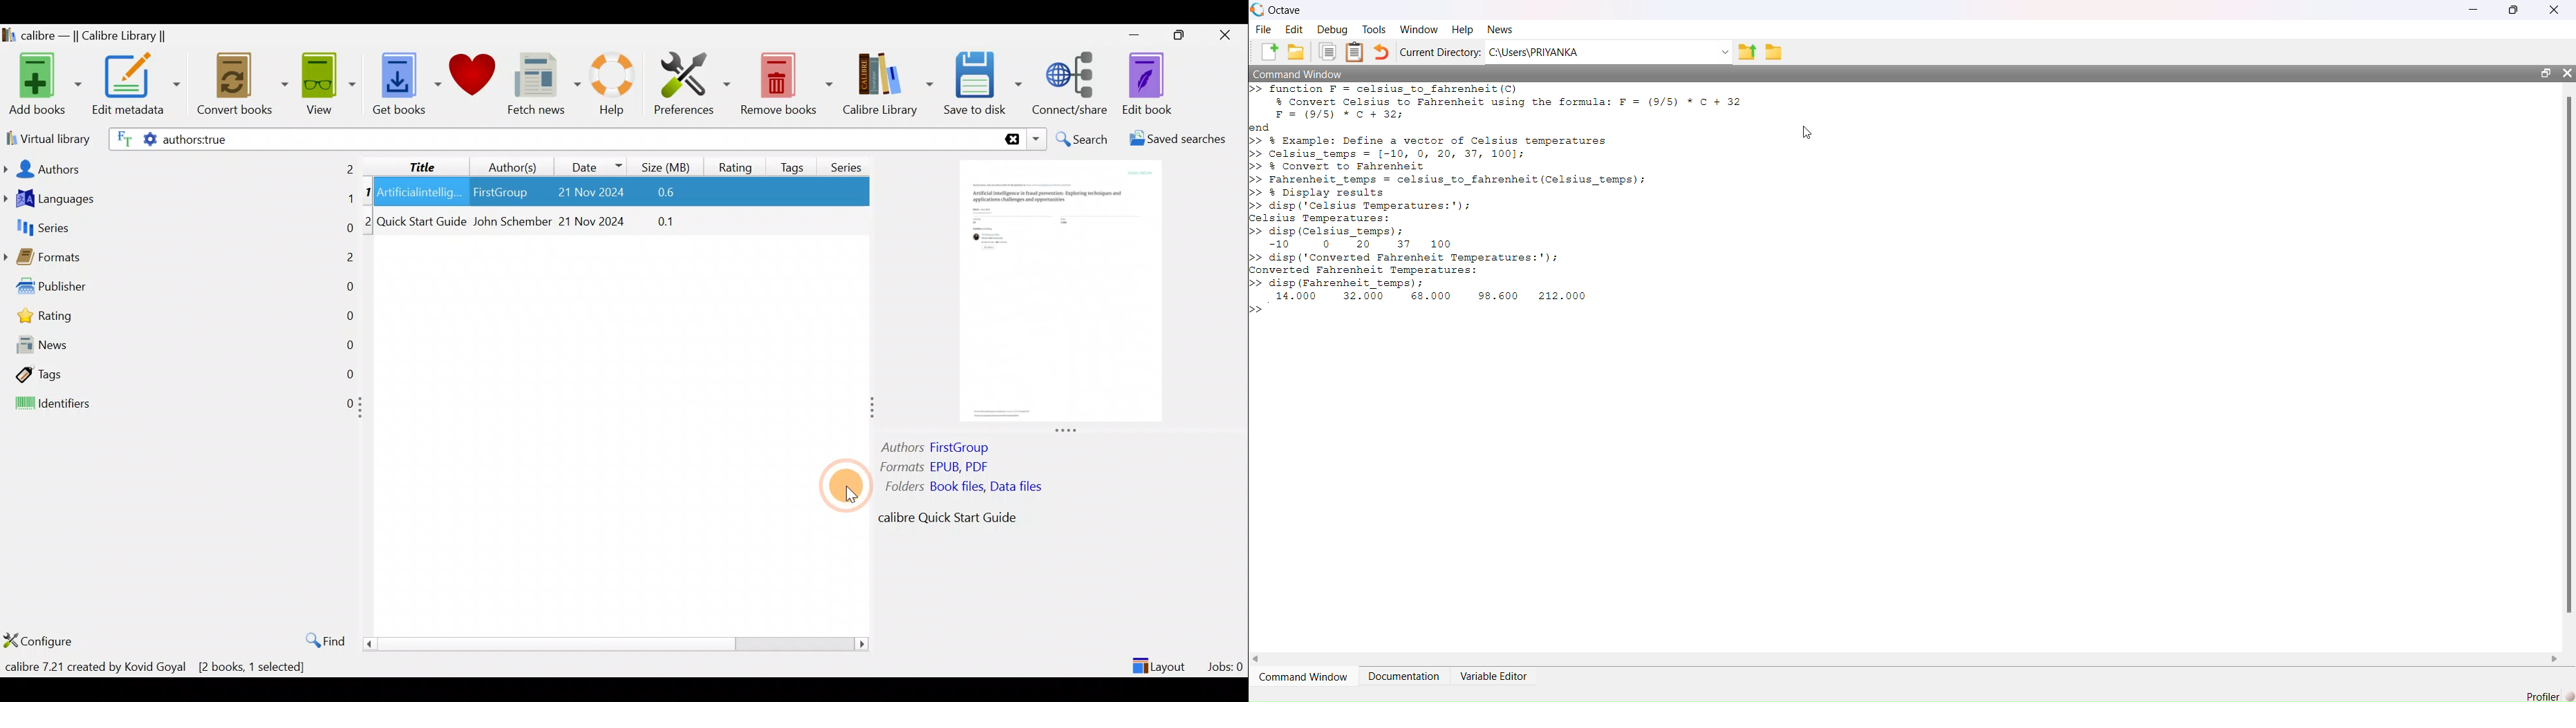 The width and height of the screenshot is (2576, 728). I want to click on vertical scroll bar, so click(2569, 366).